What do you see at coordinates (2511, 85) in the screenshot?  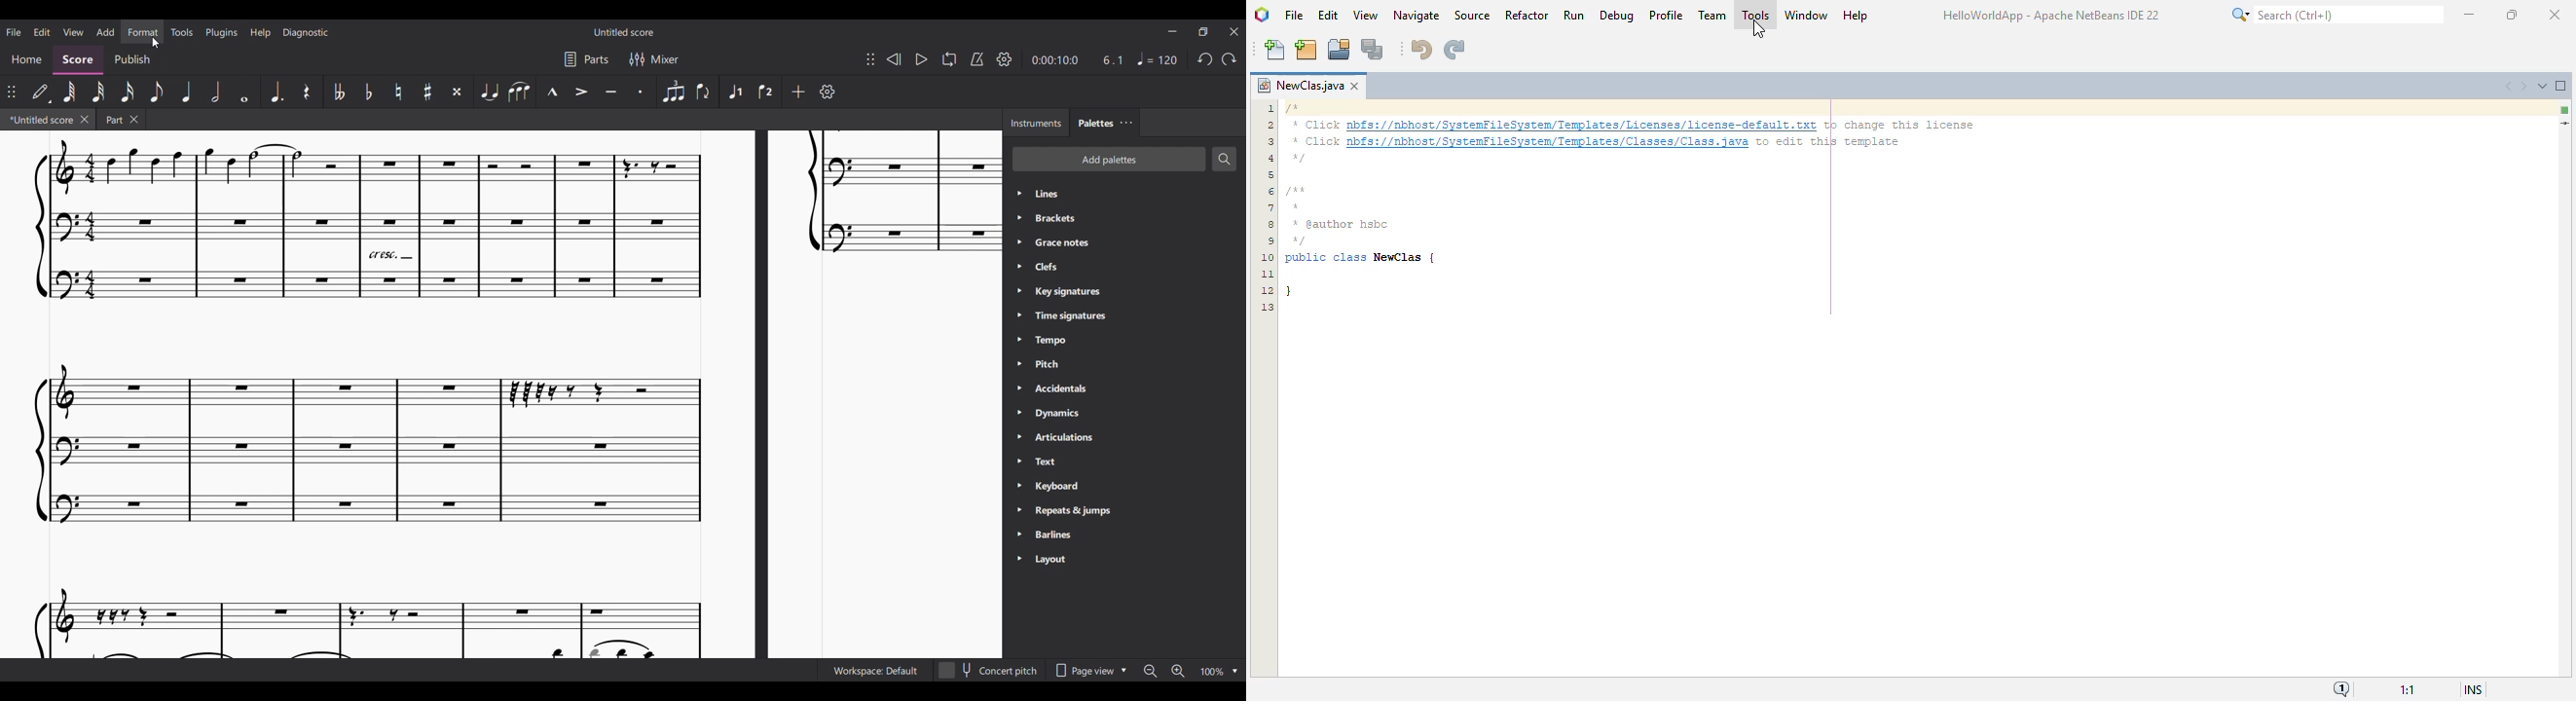 I see `scroll documents left` at bounding box center [2511, 85].